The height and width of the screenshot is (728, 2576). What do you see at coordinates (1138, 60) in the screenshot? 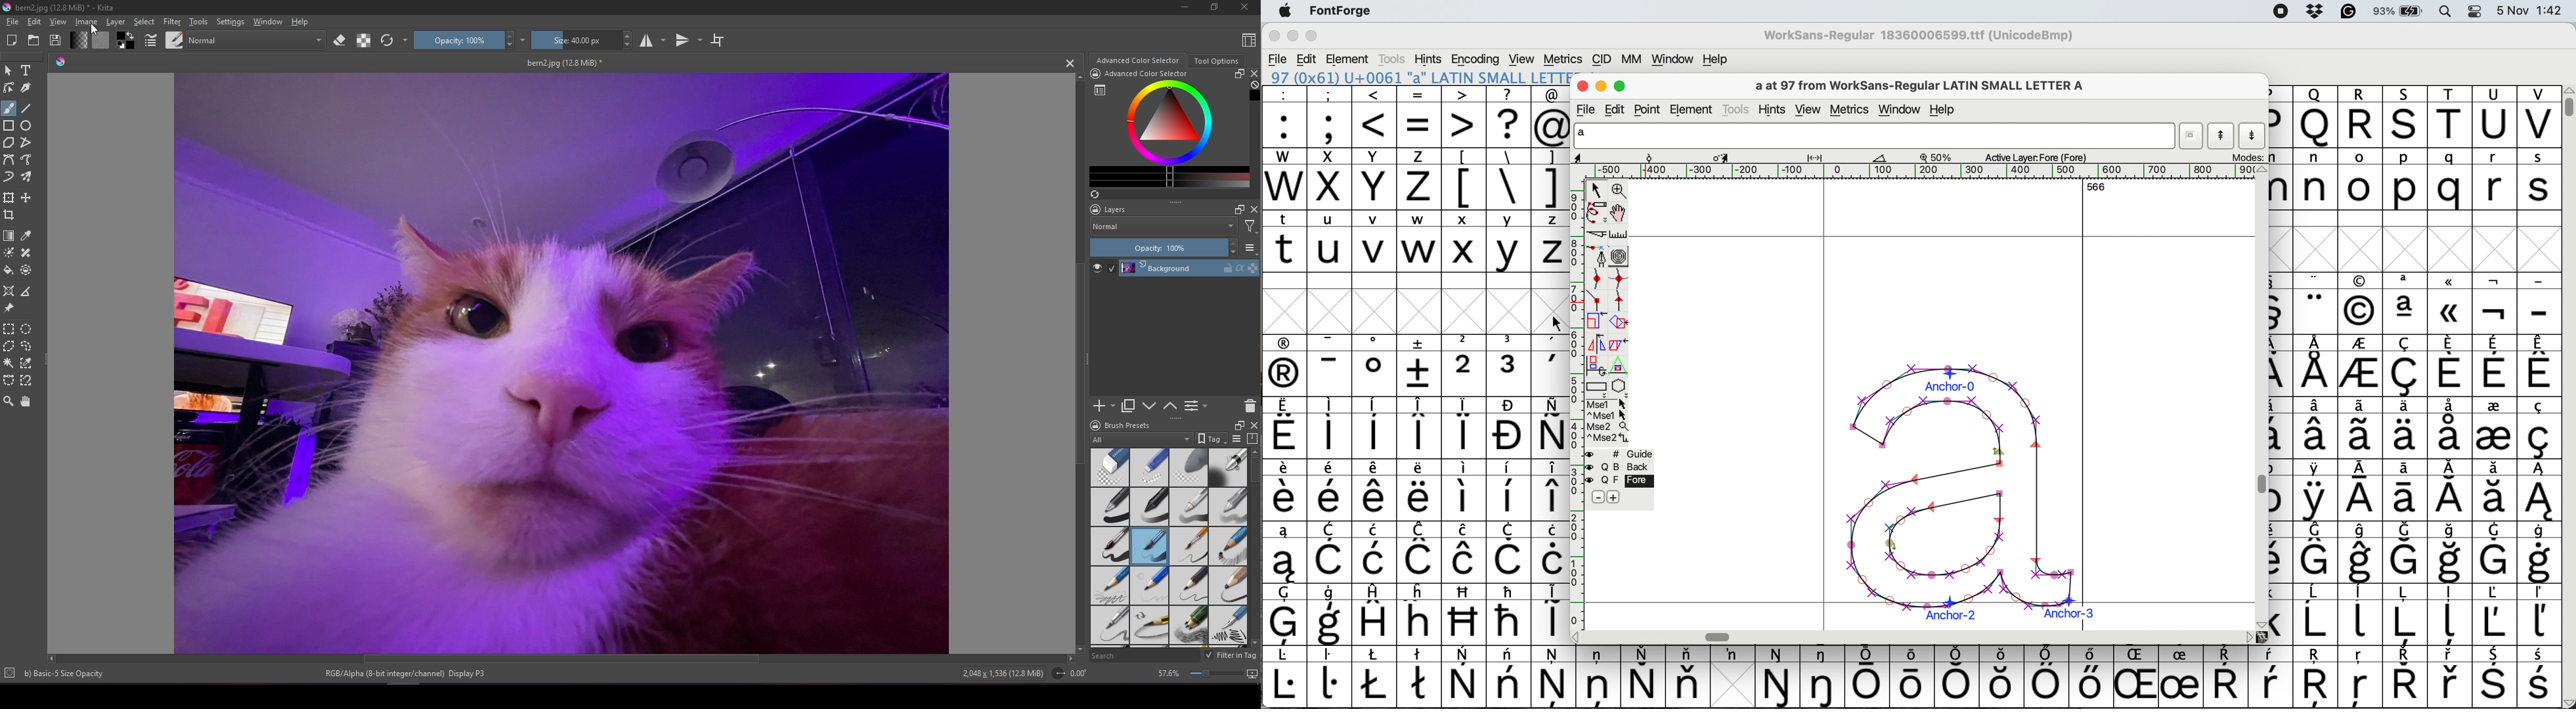
I see `Advanced color selector` at bounding box center [1138, 60].